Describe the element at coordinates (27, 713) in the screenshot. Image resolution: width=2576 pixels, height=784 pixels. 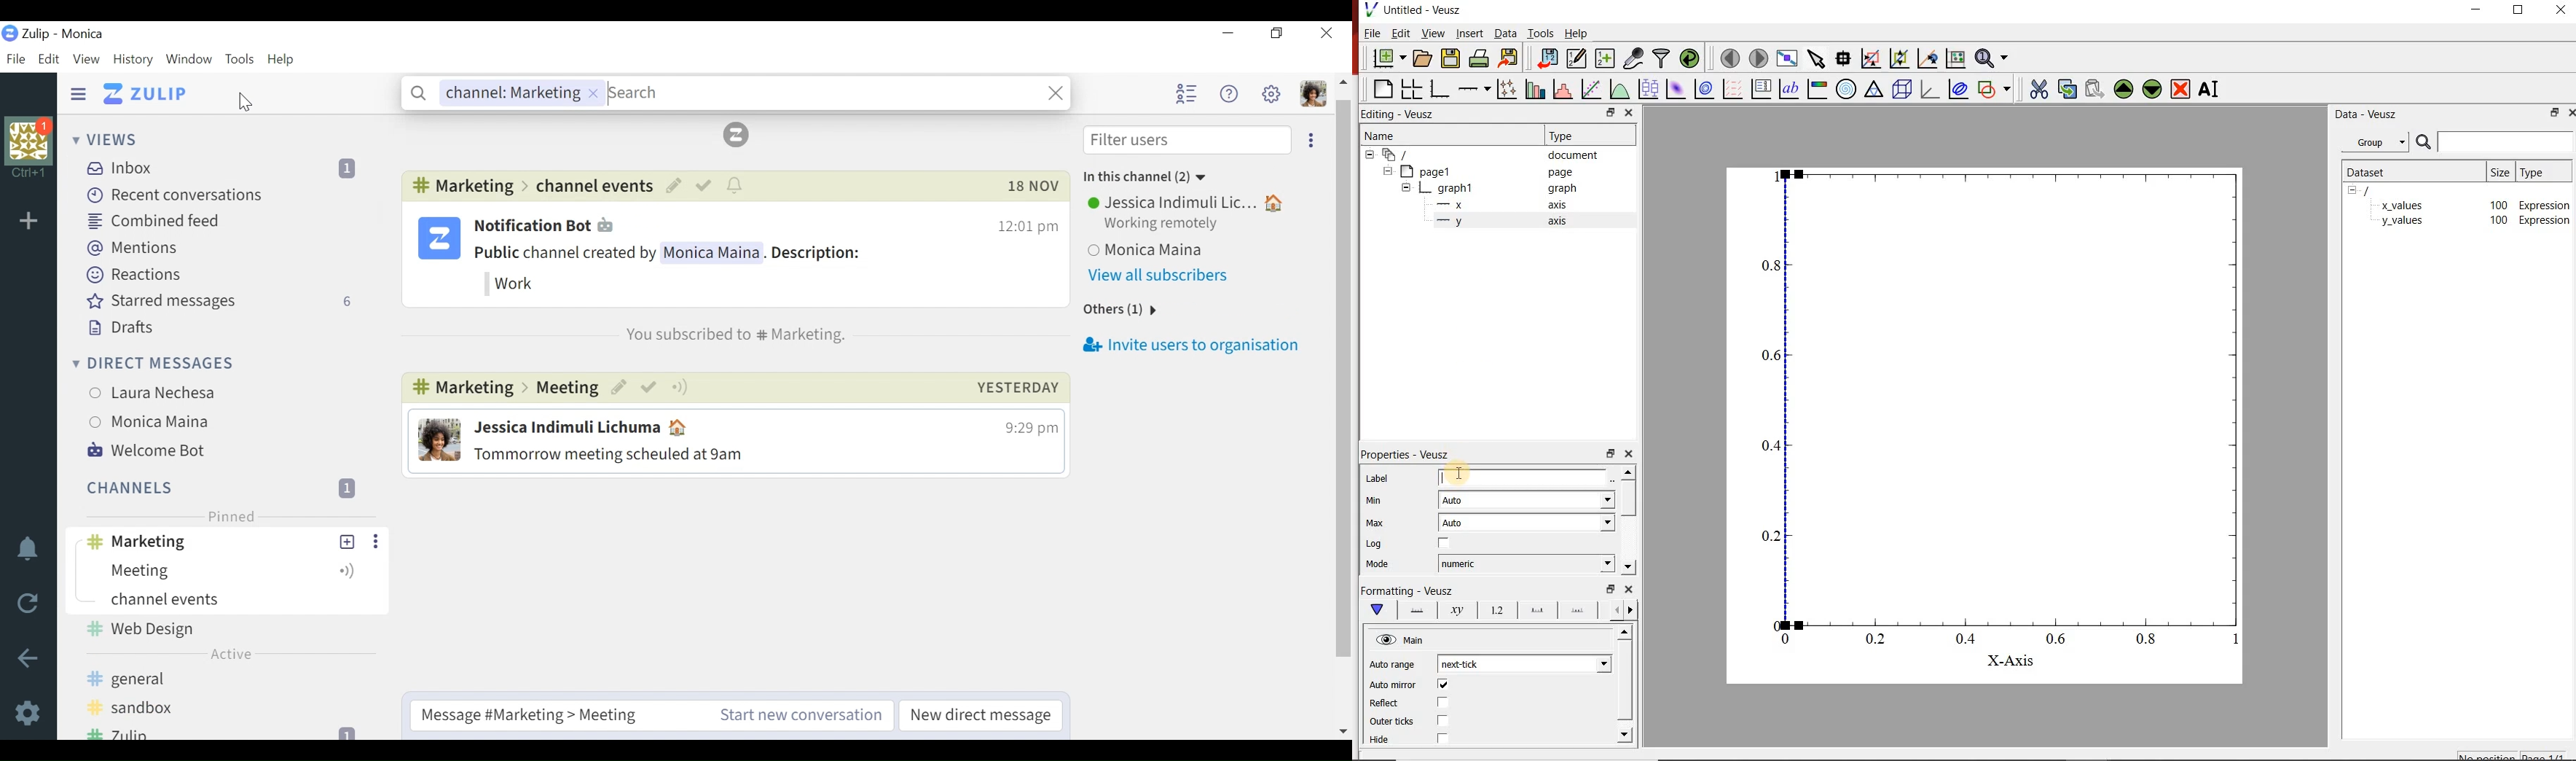
I see `Settings` at that location.